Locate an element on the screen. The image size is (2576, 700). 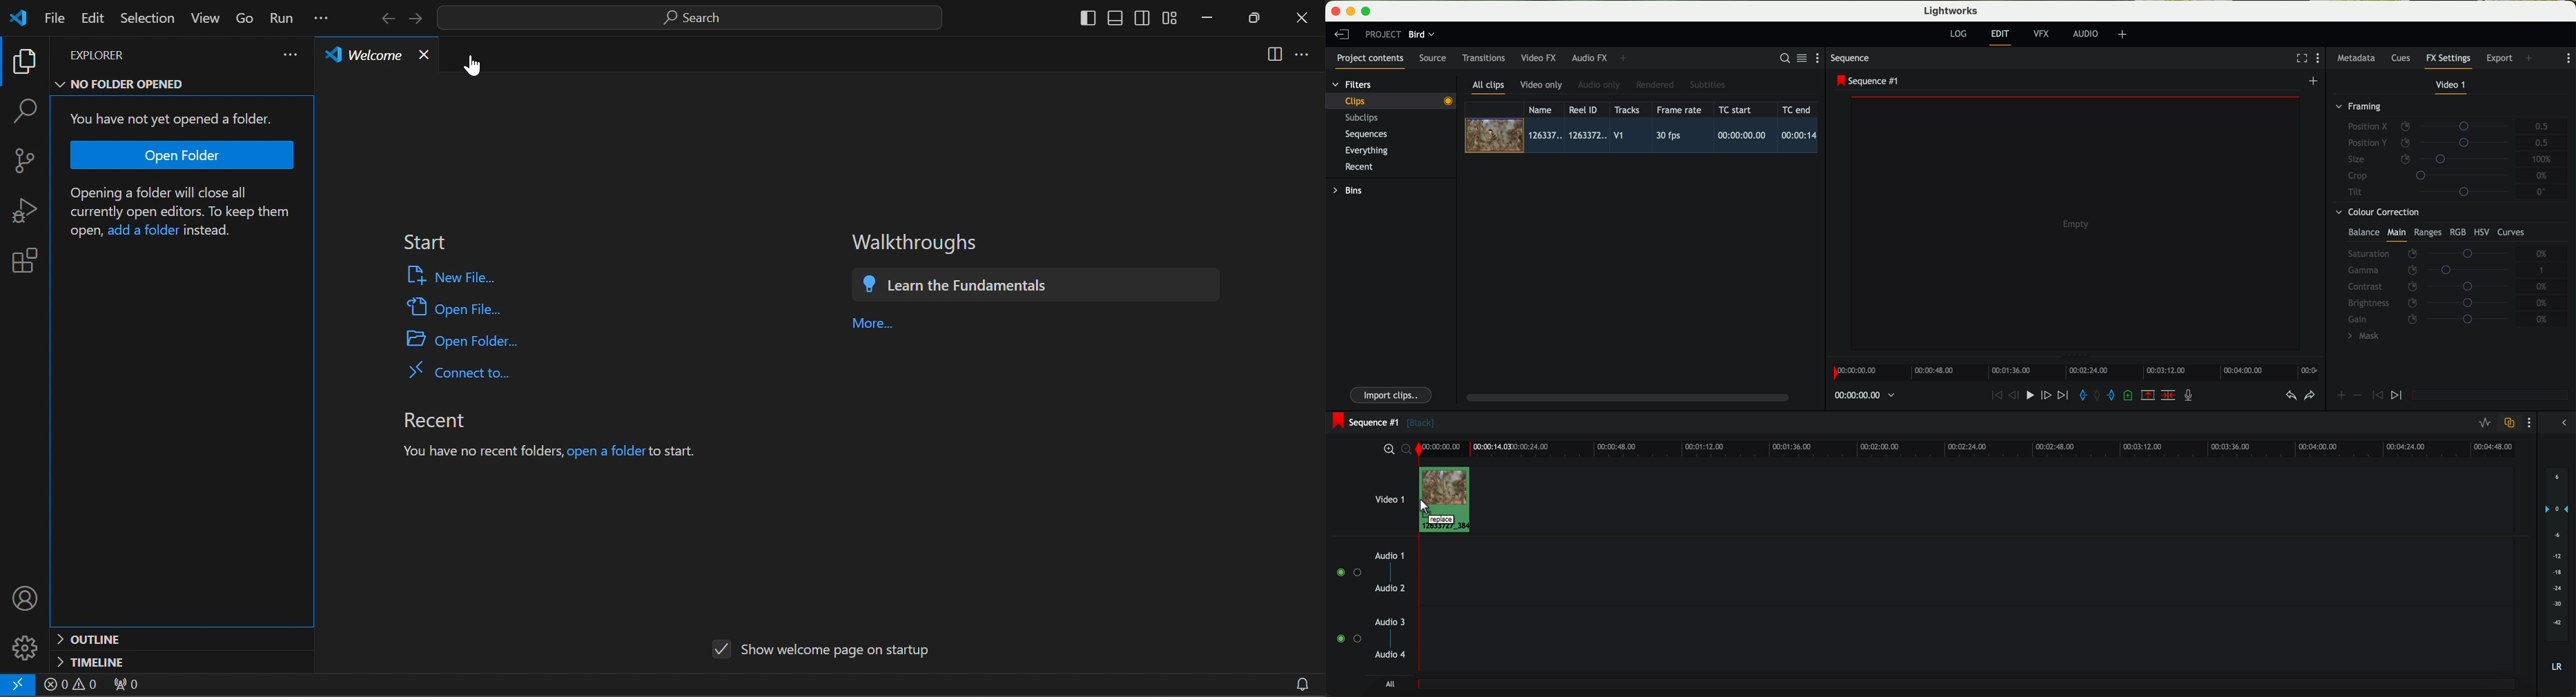
all is located at coordinates (1390, 684).